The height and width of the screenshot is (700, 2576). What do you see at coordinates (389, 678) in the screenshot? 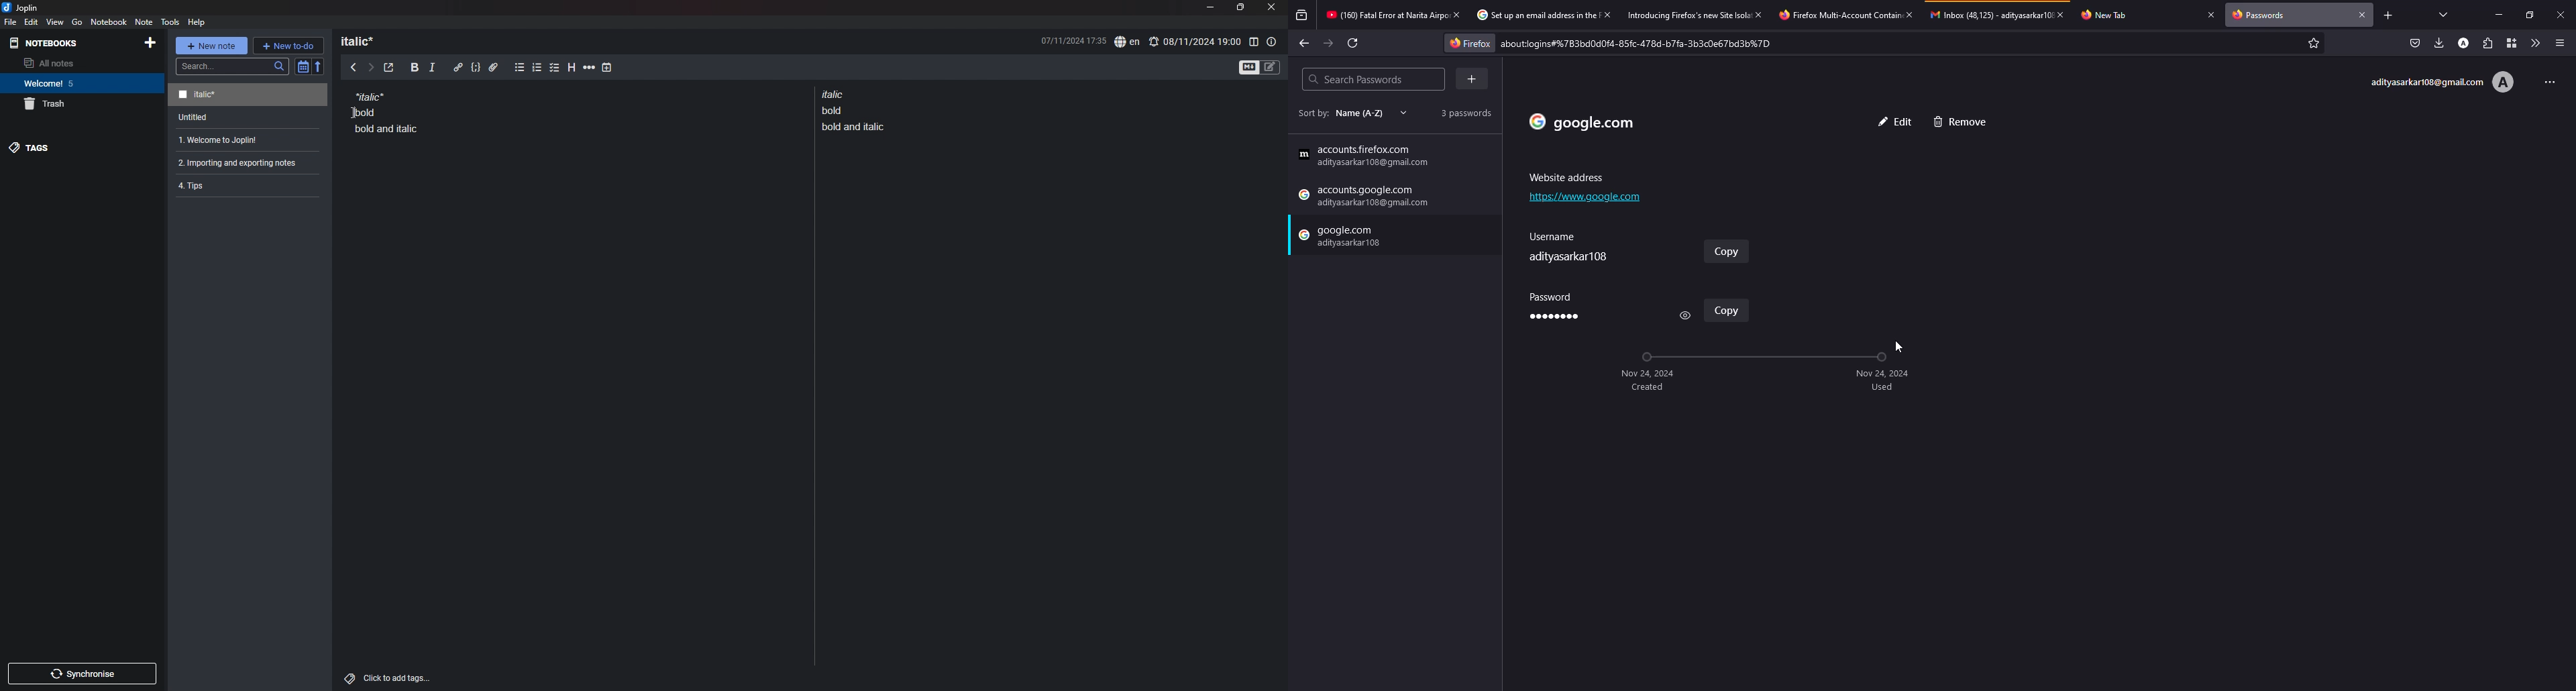
I see `add tags` at bounding box center [389, 678].